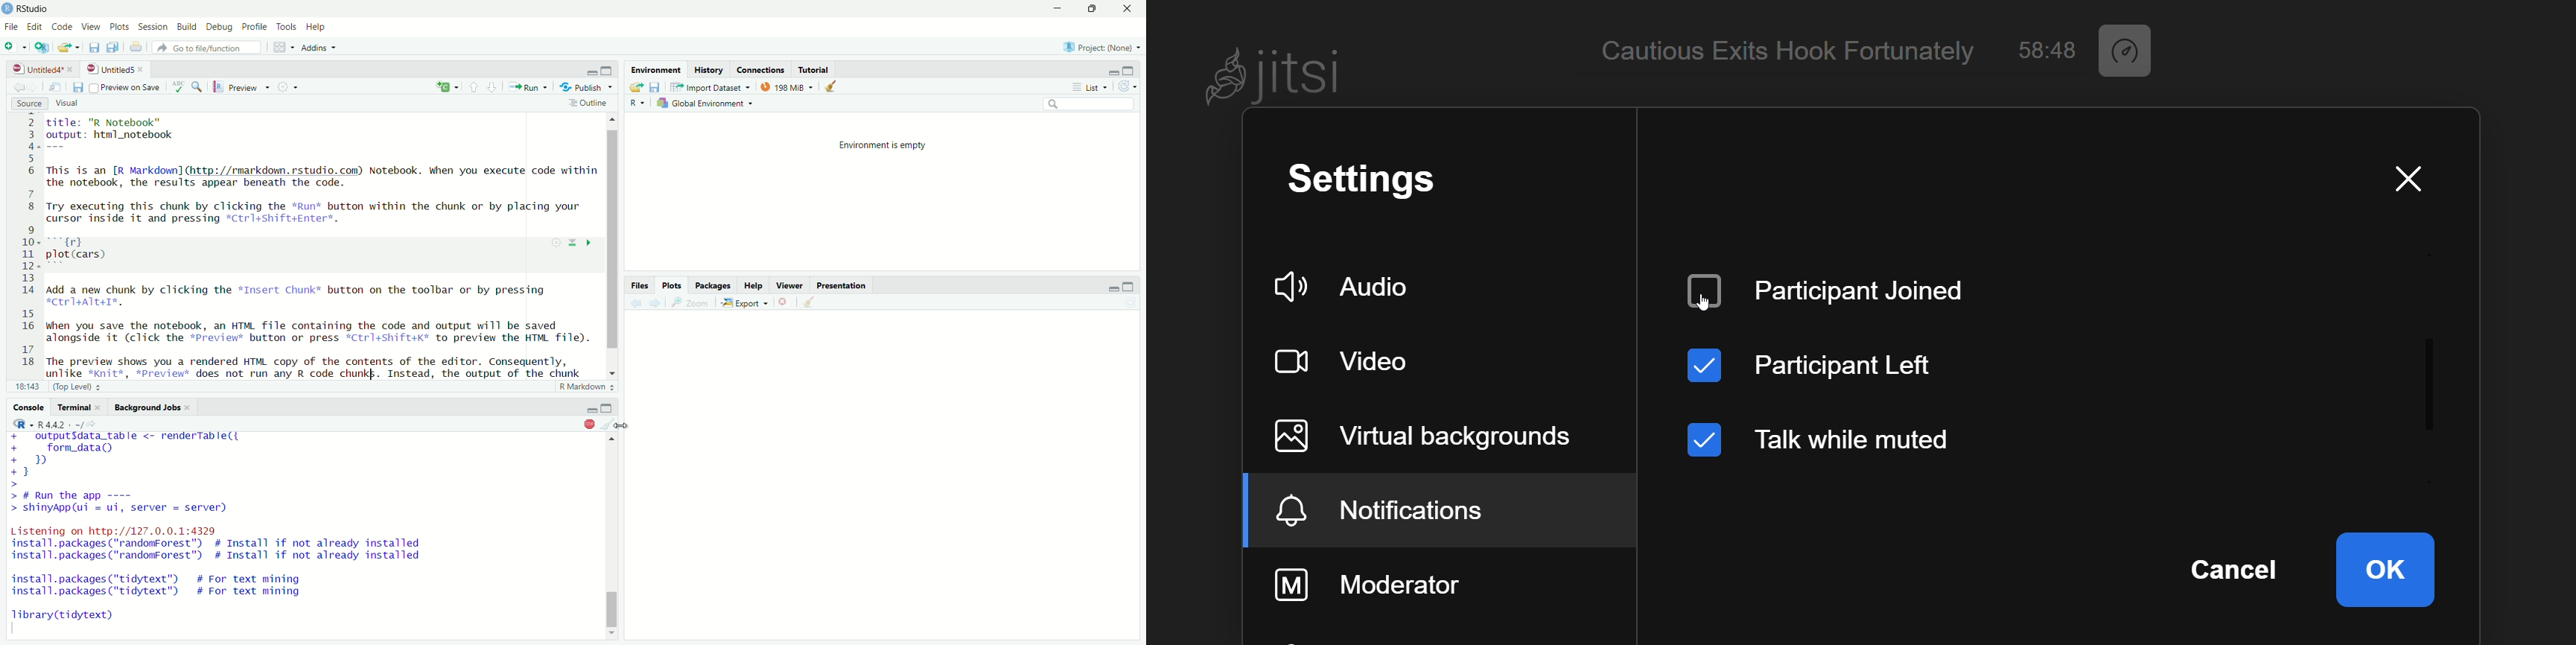 Image resolution: width=2576 pixels, height=672 pixels. What do you see at coordinates (27, 386) in the screenshot?
I see `18:143` at bounding box center [27, 386].